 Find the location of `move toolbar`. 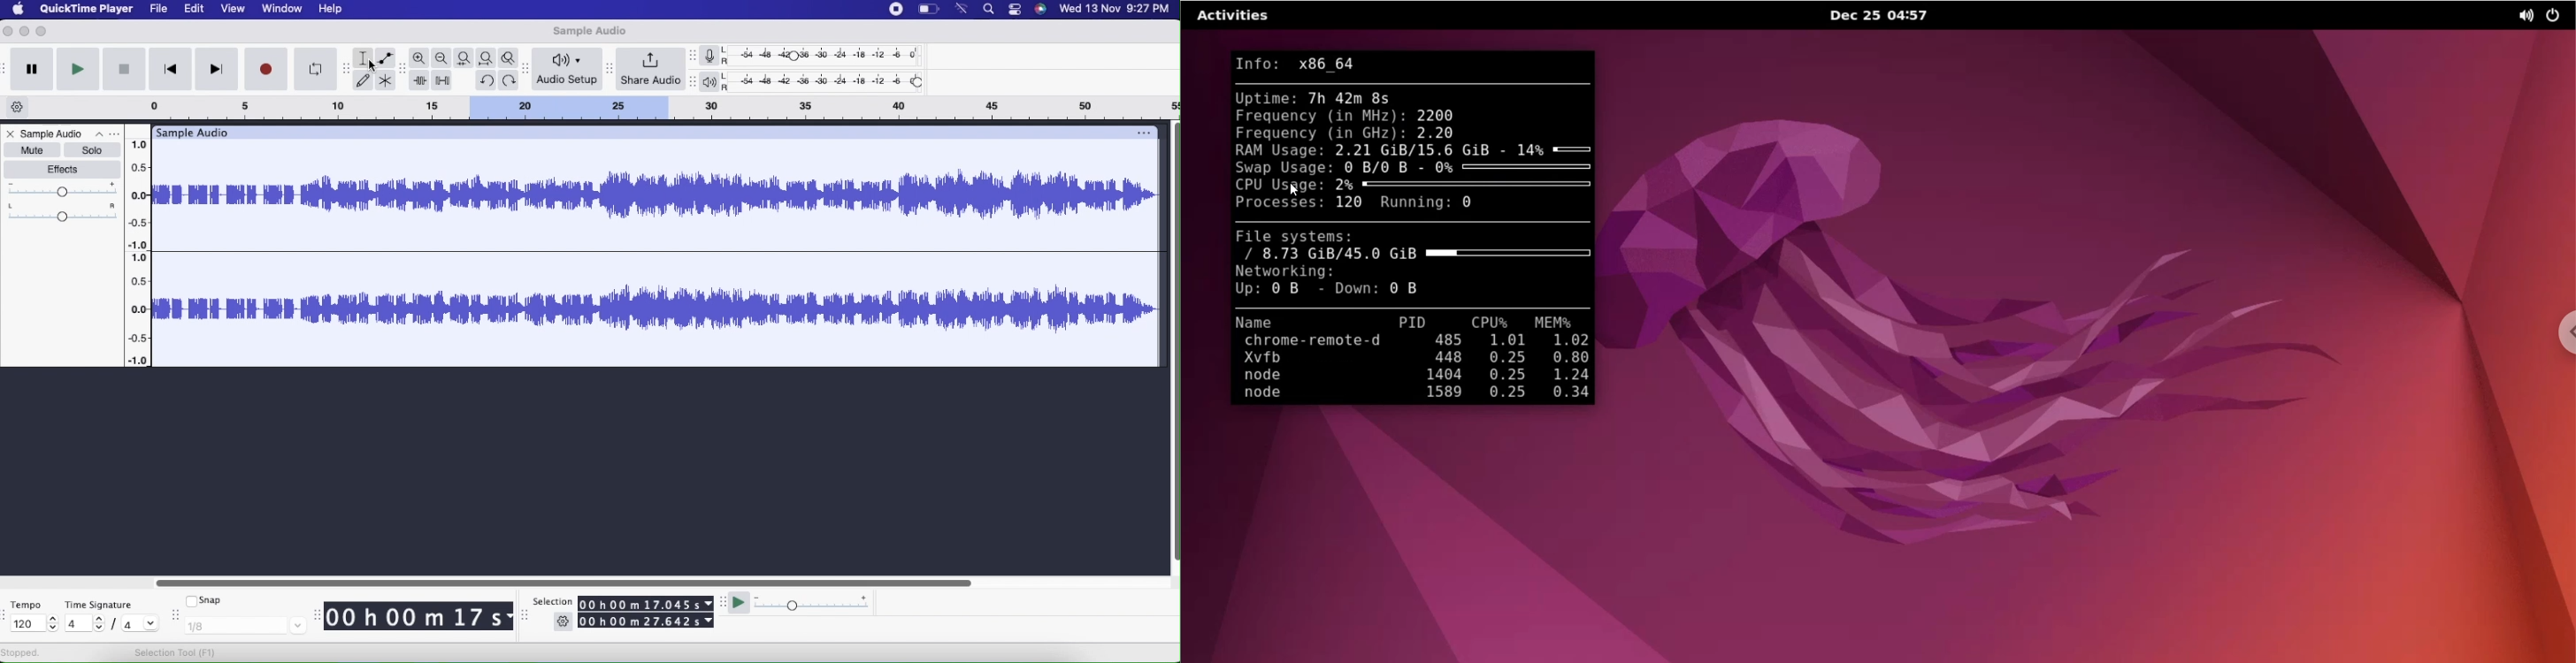

move toolbar is located at coordinates (7, 67).